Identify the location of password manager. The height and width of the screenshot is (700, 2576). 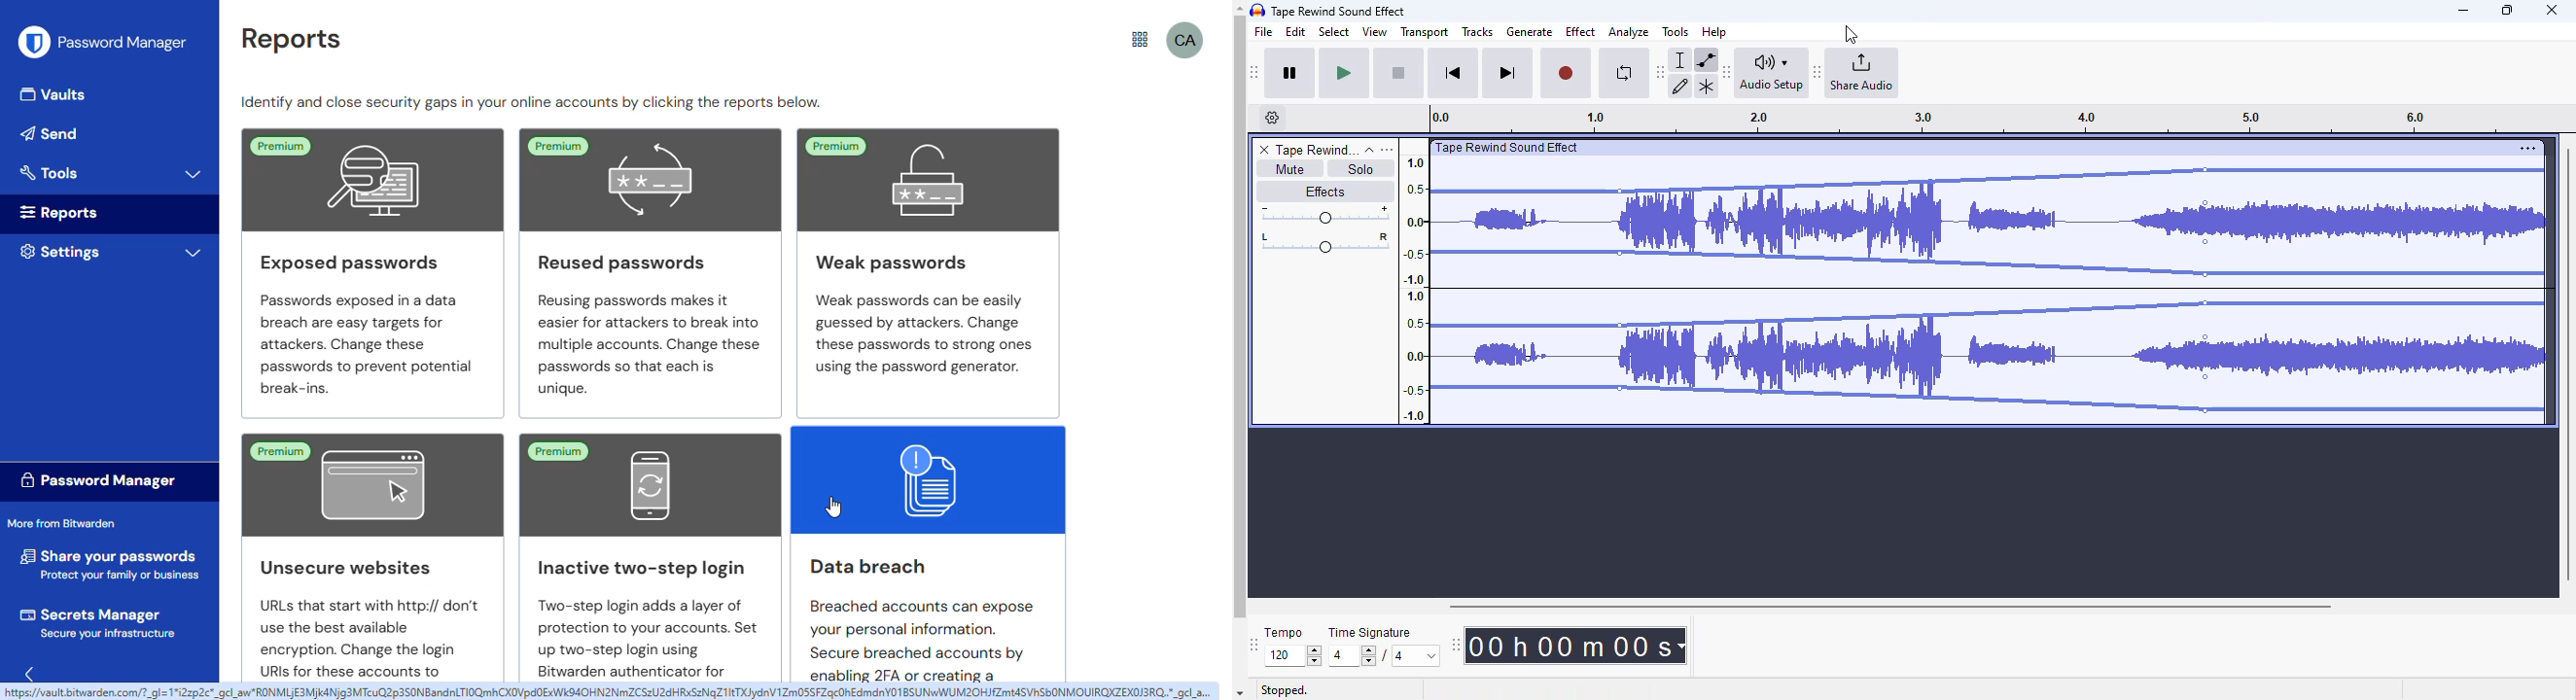
(123, 42).